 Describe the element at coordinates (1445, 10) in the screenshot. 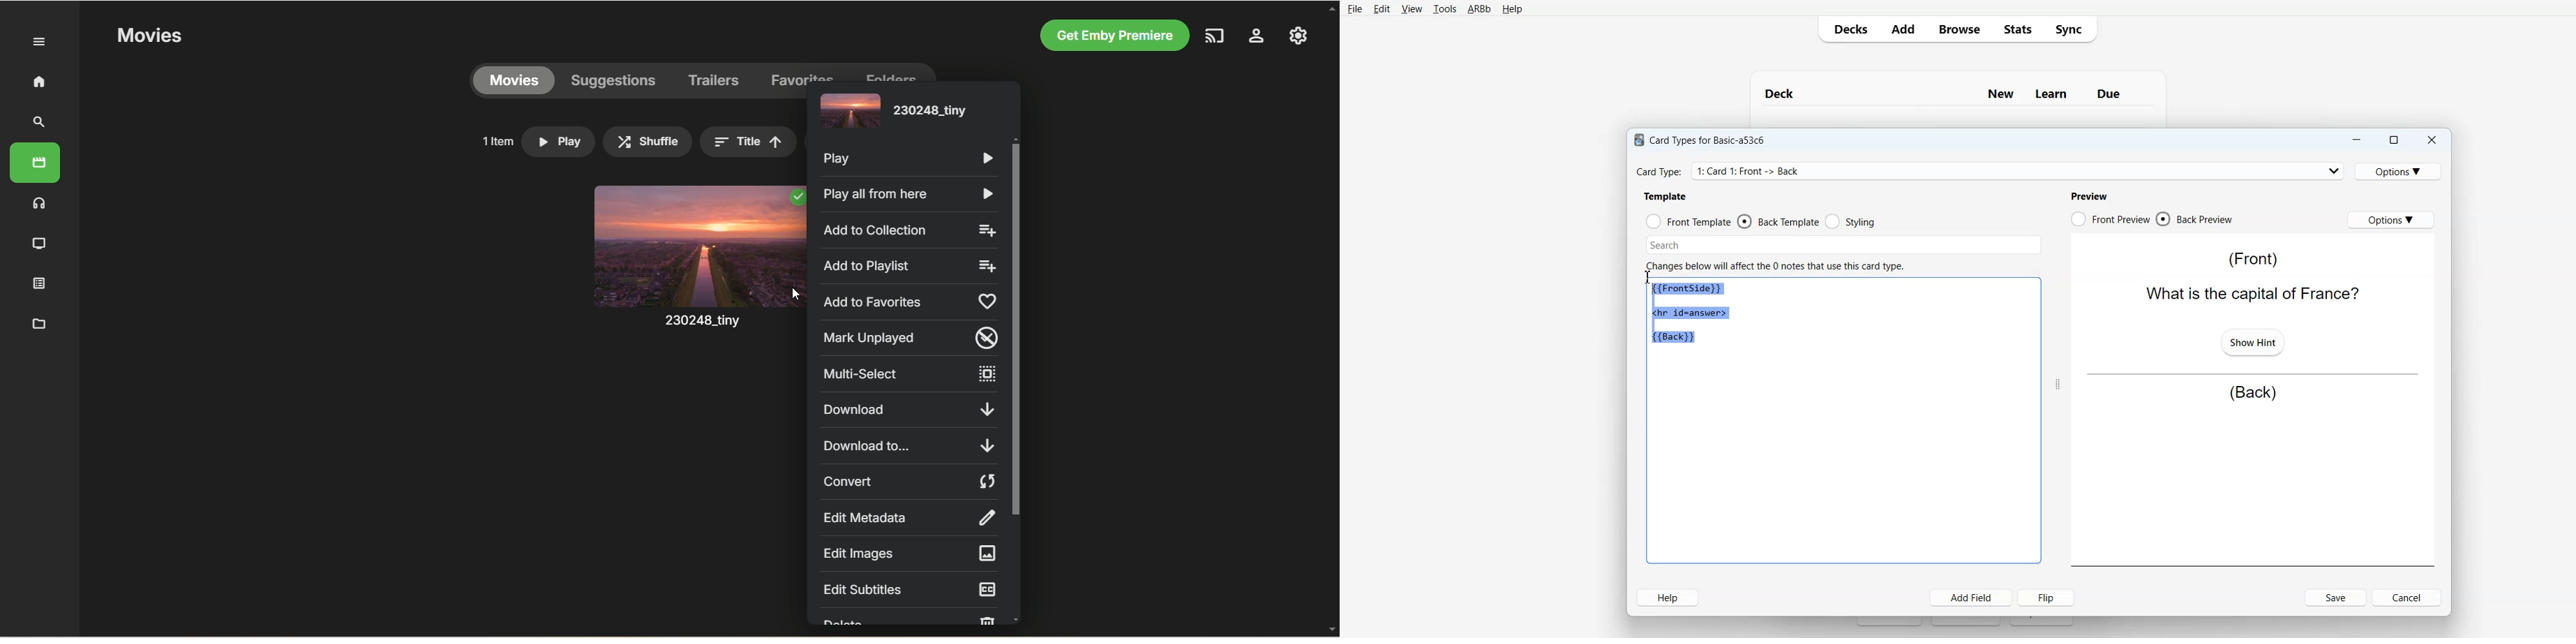

I see `Tools` at that location.